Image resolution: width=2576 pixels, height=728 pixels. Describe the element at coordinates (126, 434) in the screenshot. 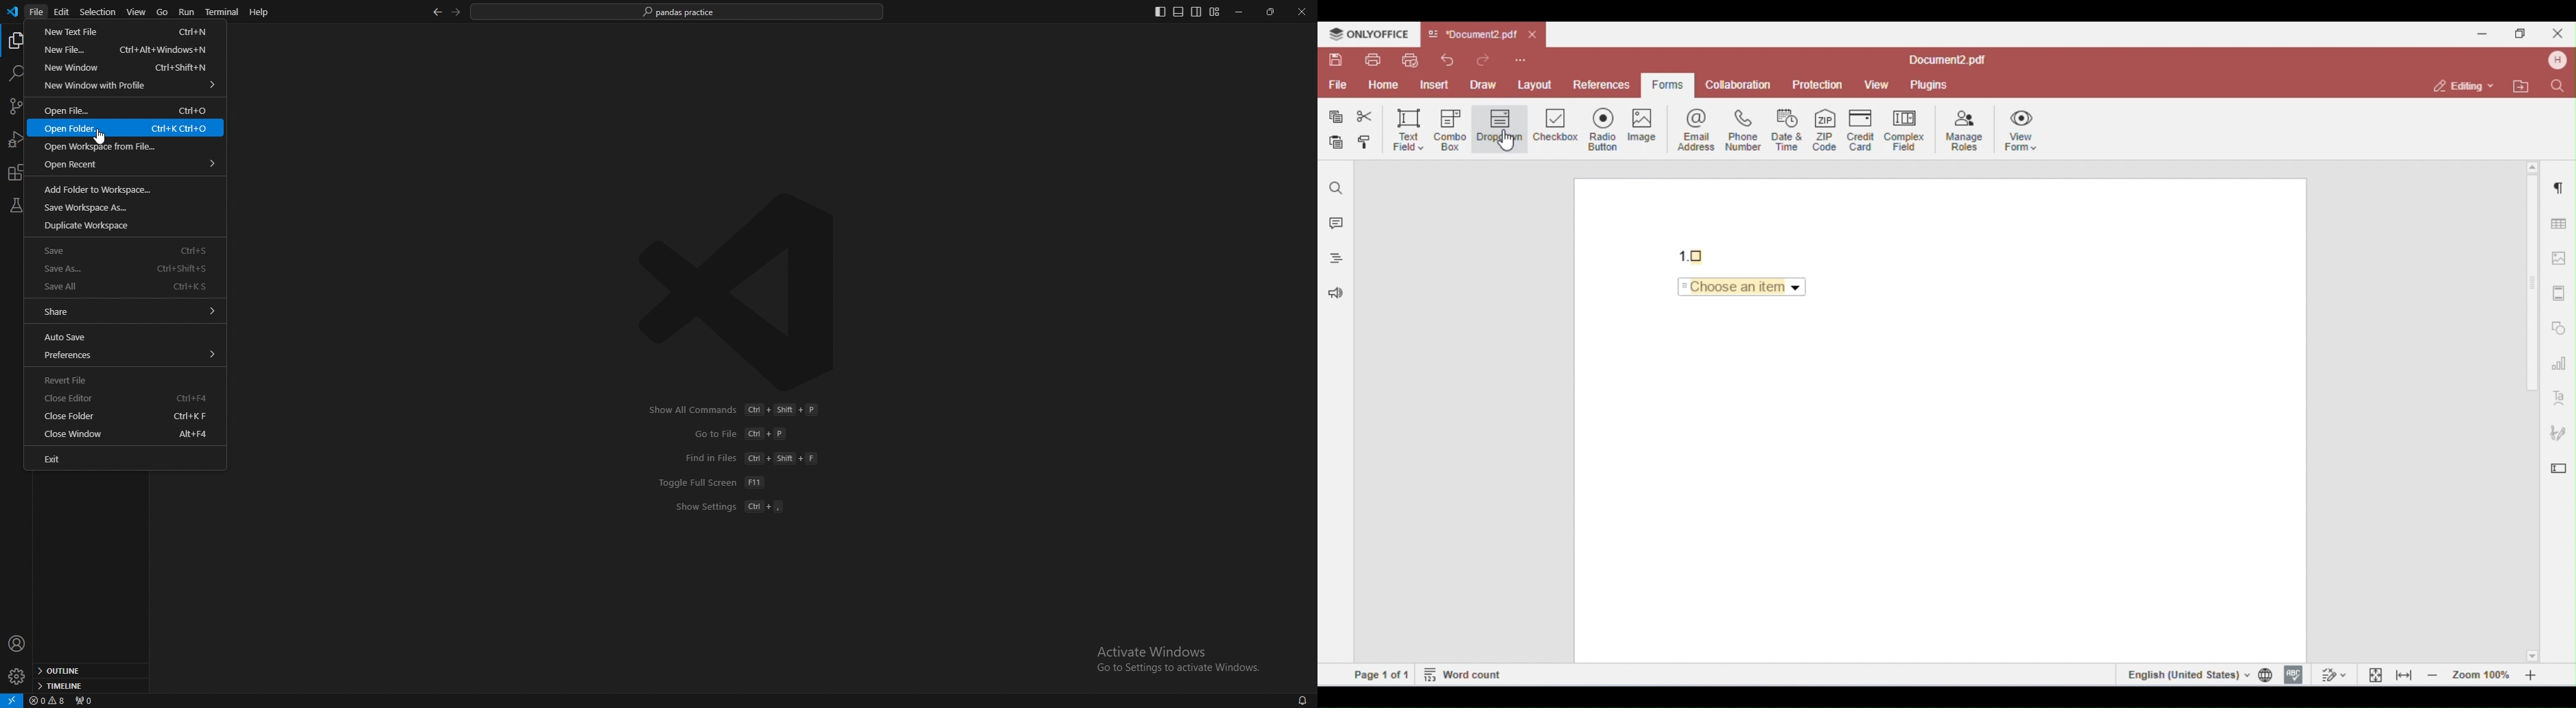

I see `close window` at that location.